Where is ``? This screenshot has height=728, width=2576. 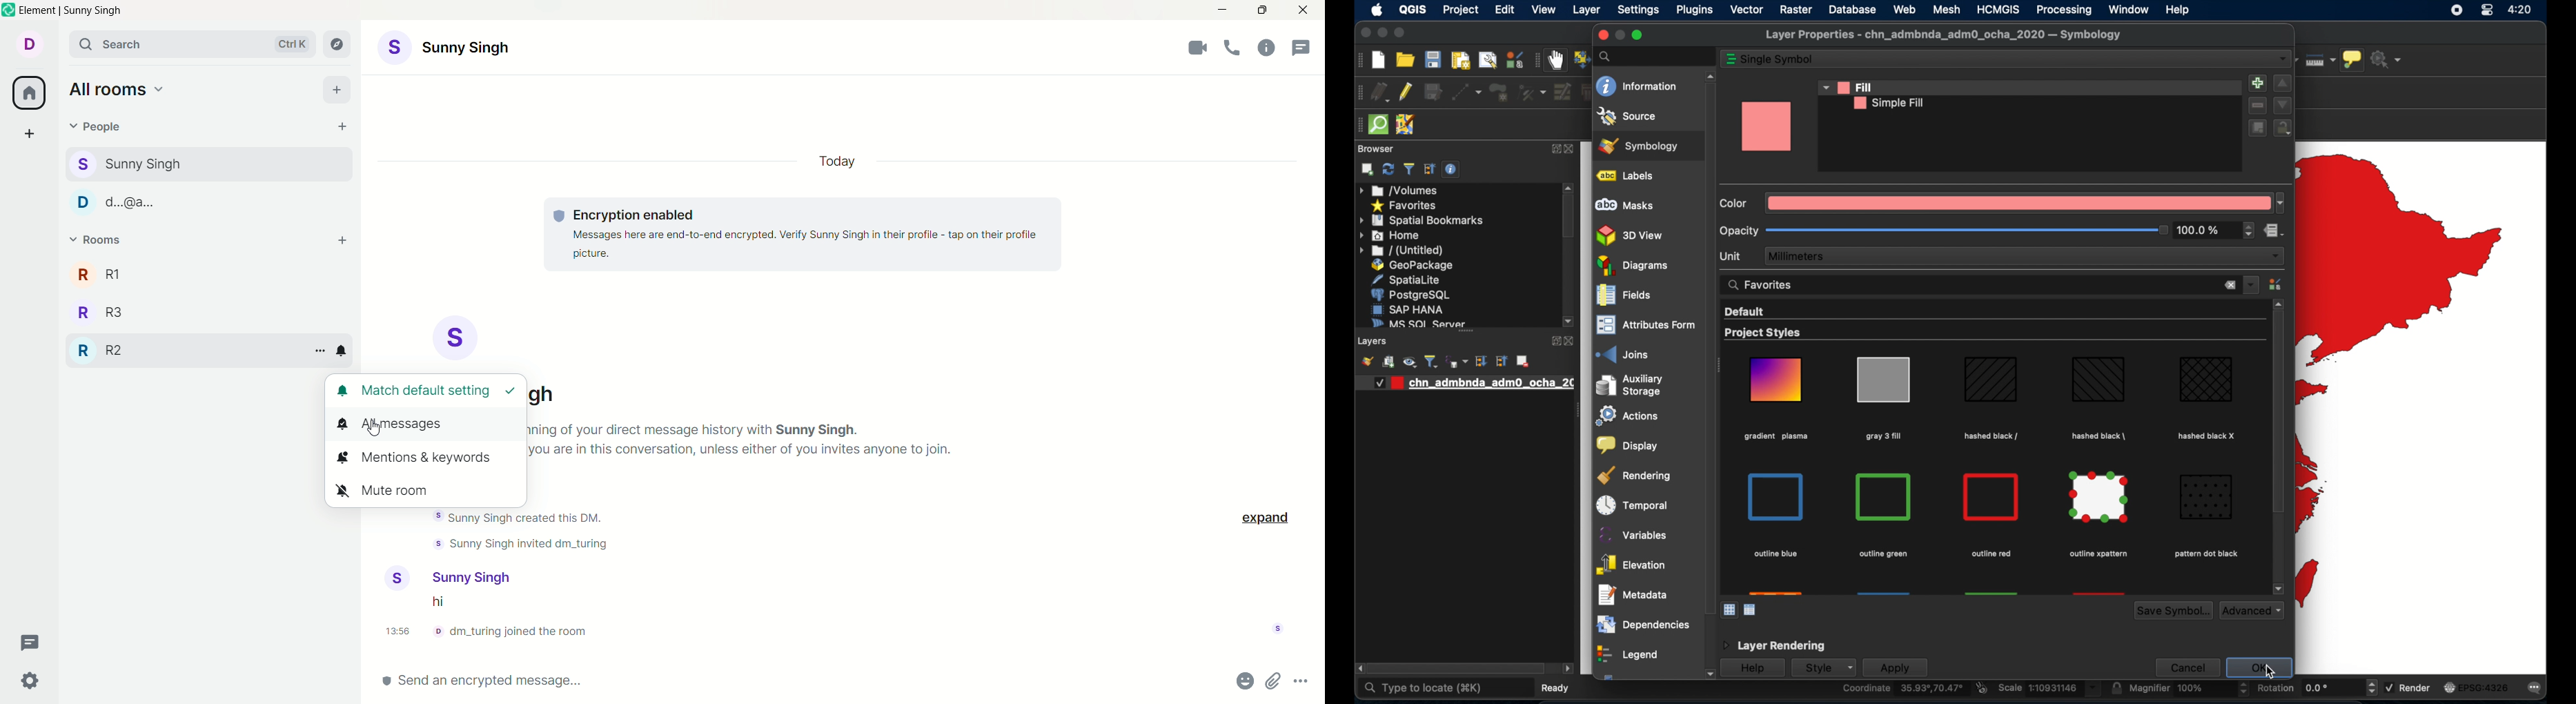
 is located at coordinates (1885, 497).